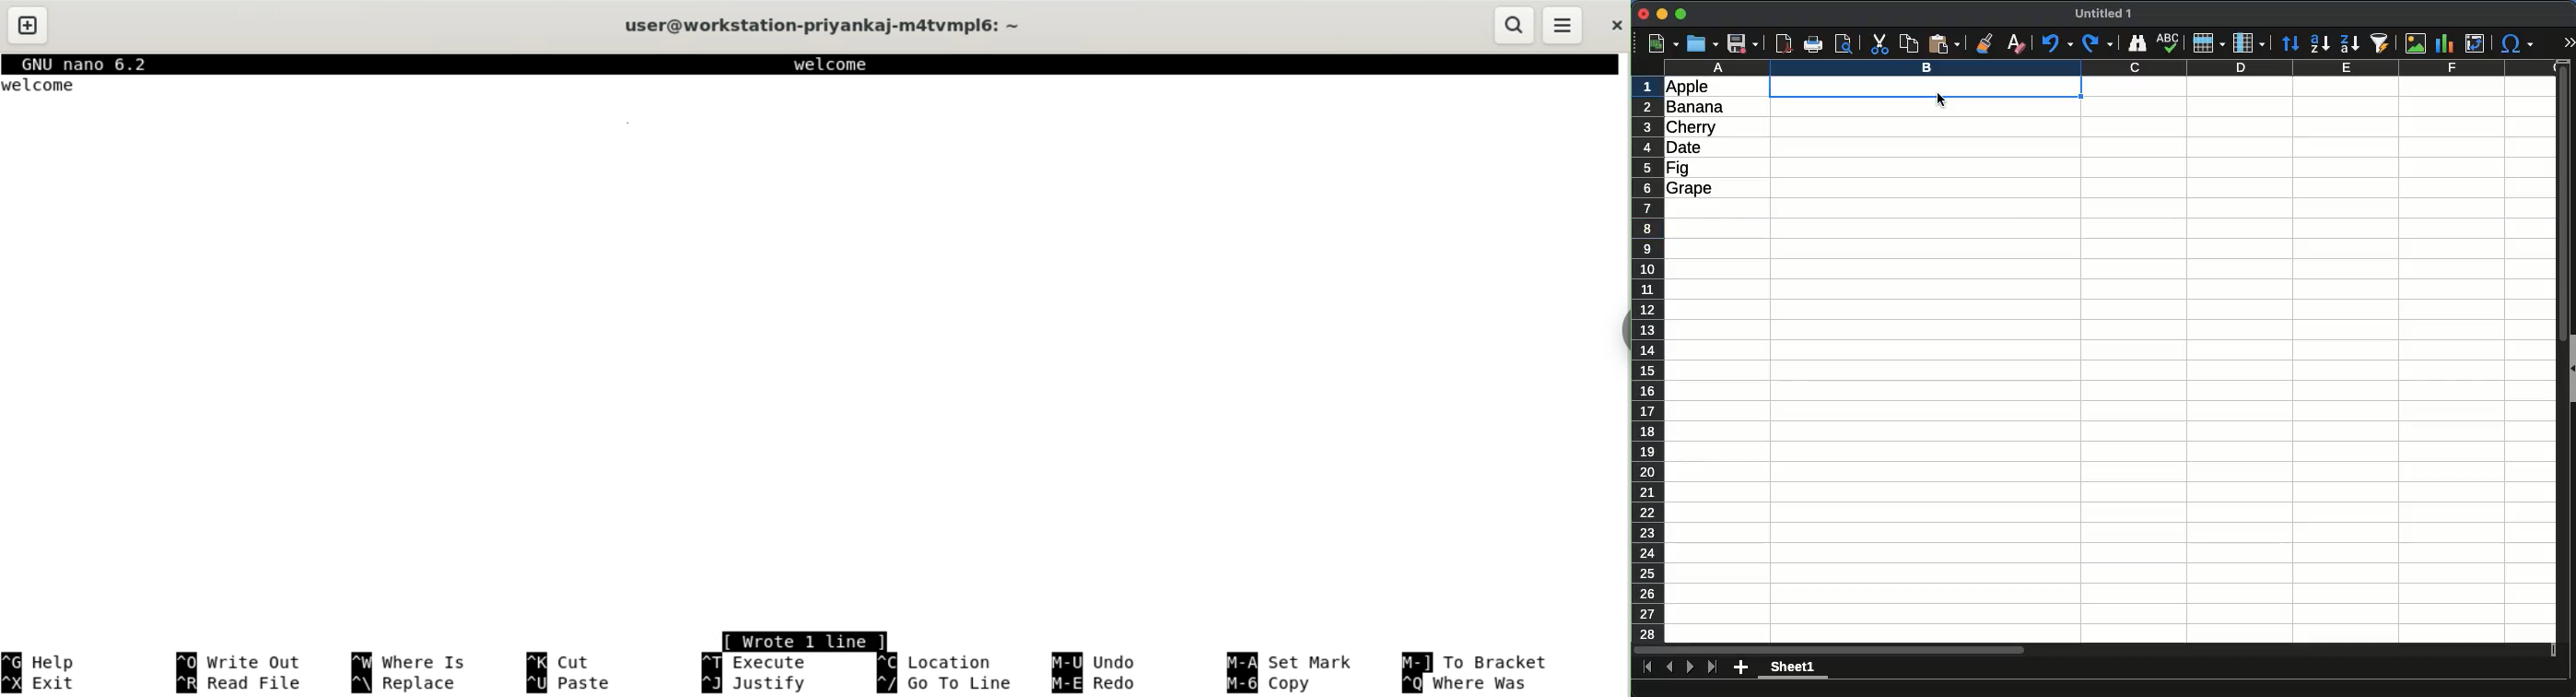 This screenshot has height=700, width=2576. Describe the element at coordinates (1944, 44) in the screenshot. I see `paste` at that location.